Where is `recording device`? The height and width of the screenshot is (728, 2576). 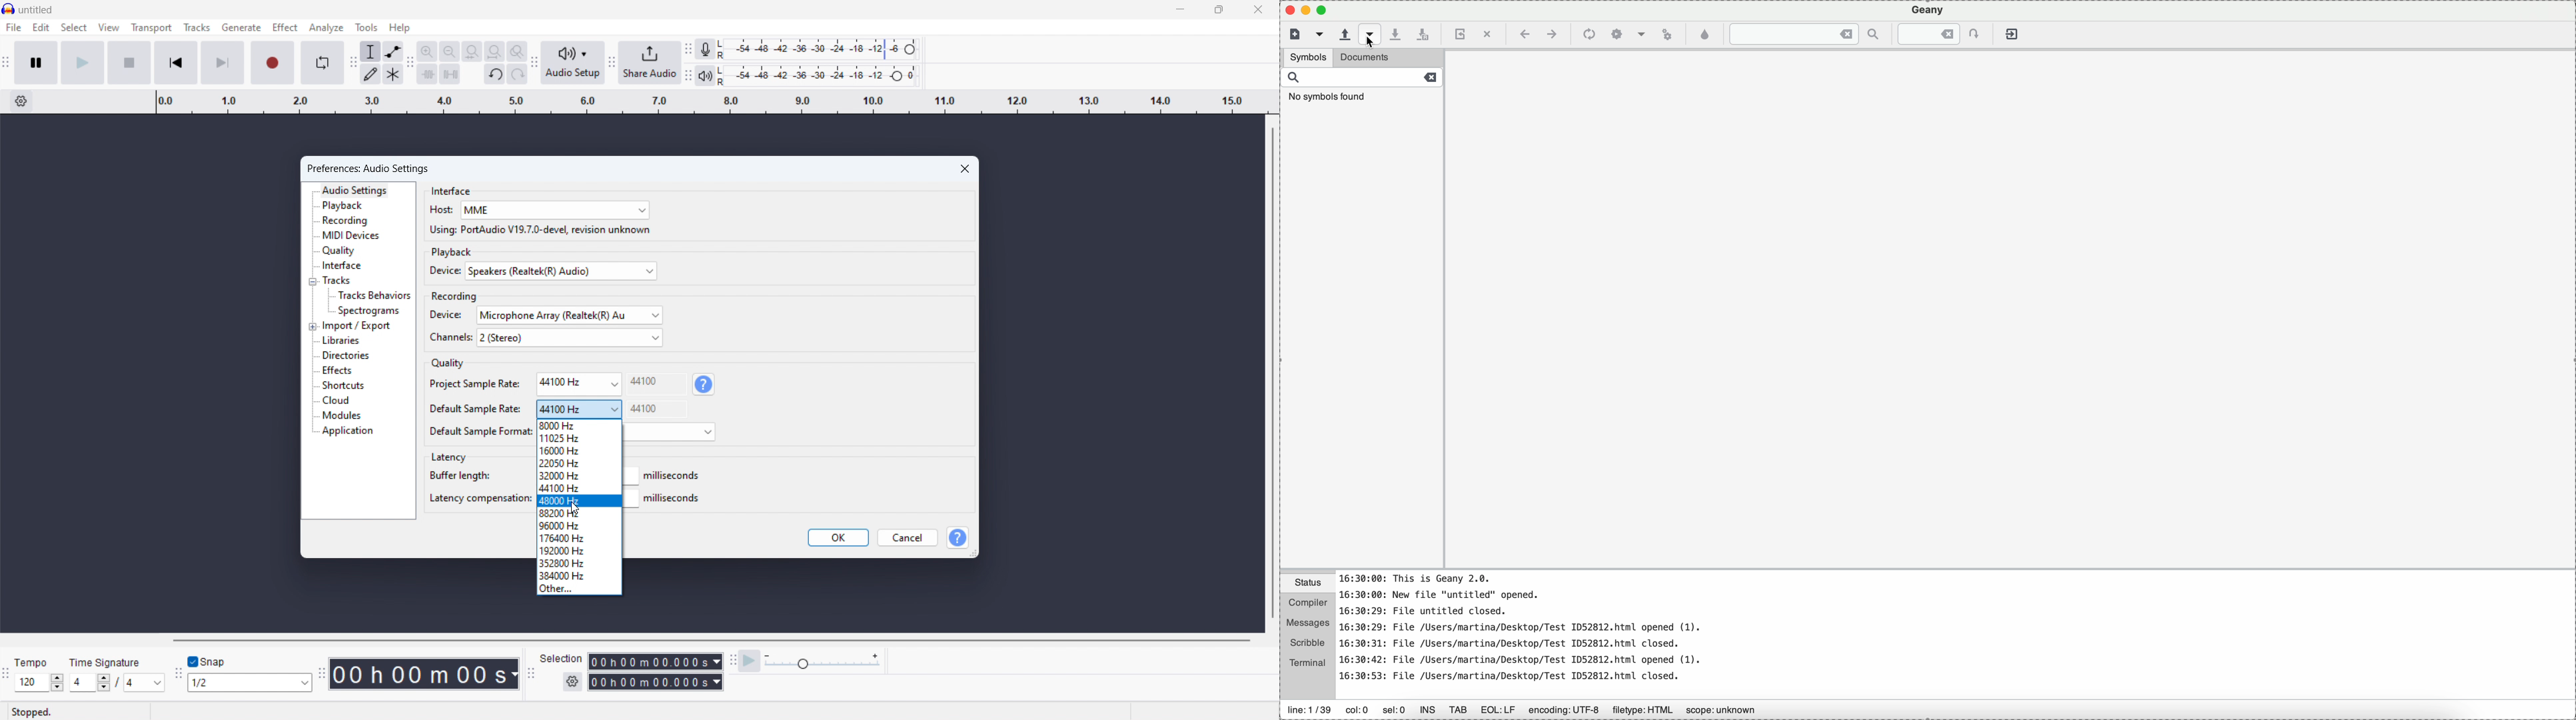 recording device is located at coordinates (569, 315).